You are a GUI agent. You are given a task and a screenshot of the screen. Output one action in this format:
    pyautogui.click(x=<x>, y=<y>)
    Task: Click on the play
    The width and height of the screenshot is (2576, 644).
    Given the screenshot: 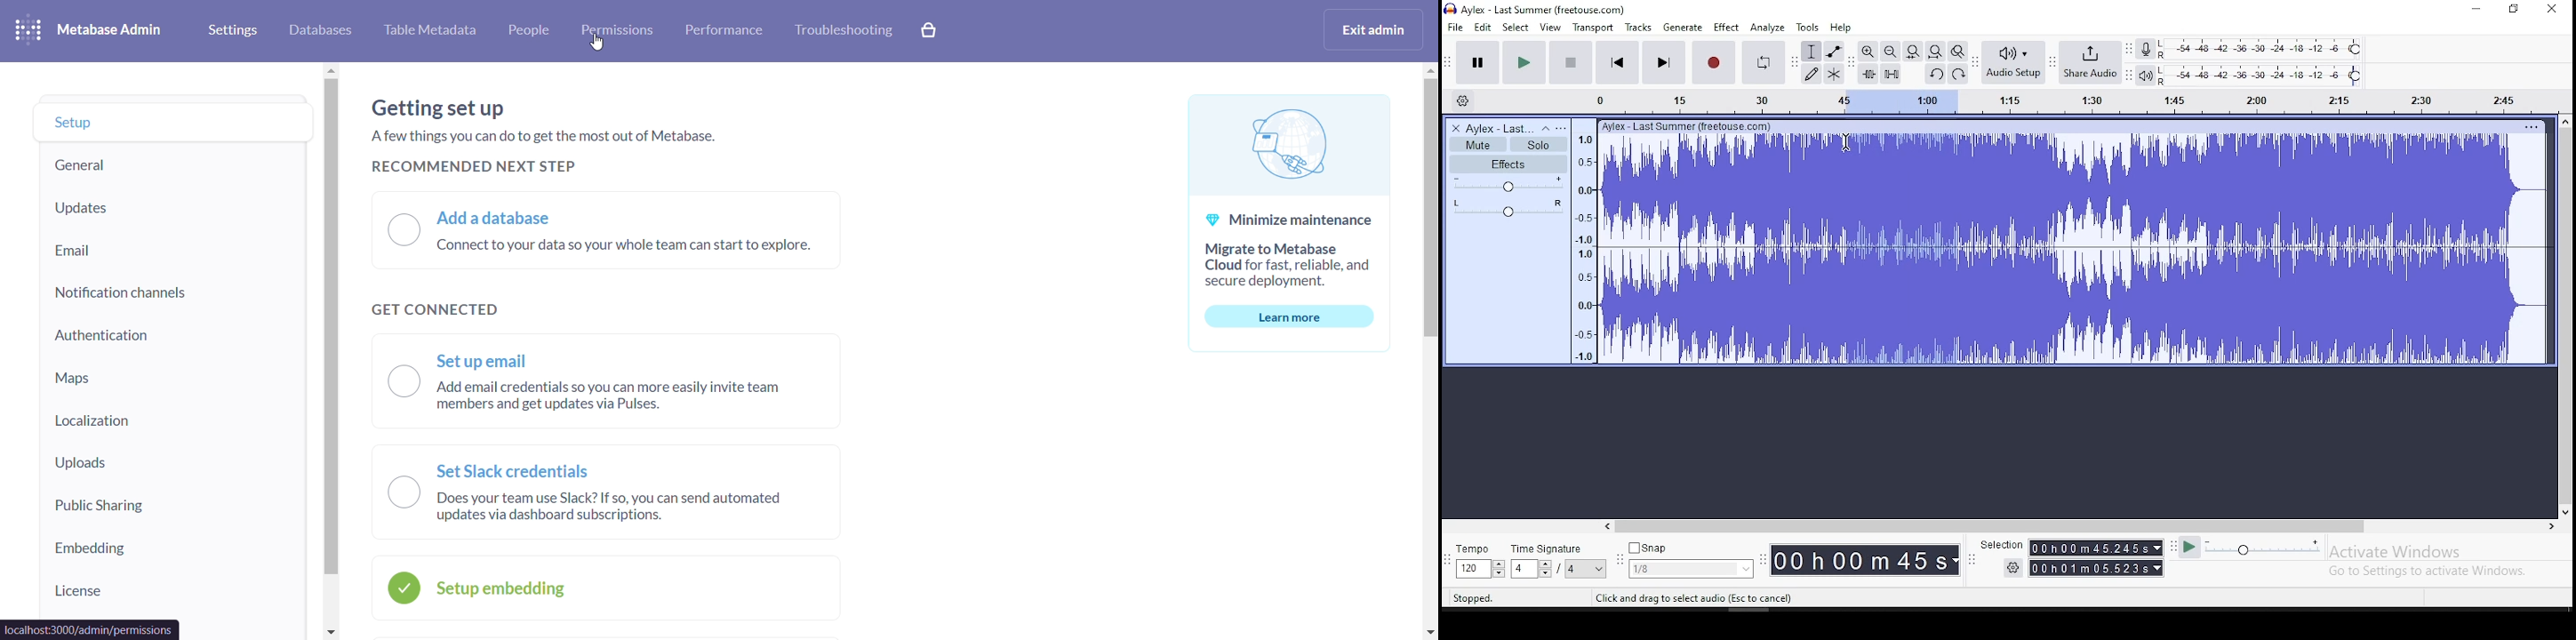 What is the action you would take?
    pyautogui.click(x=1524, y=61)
    